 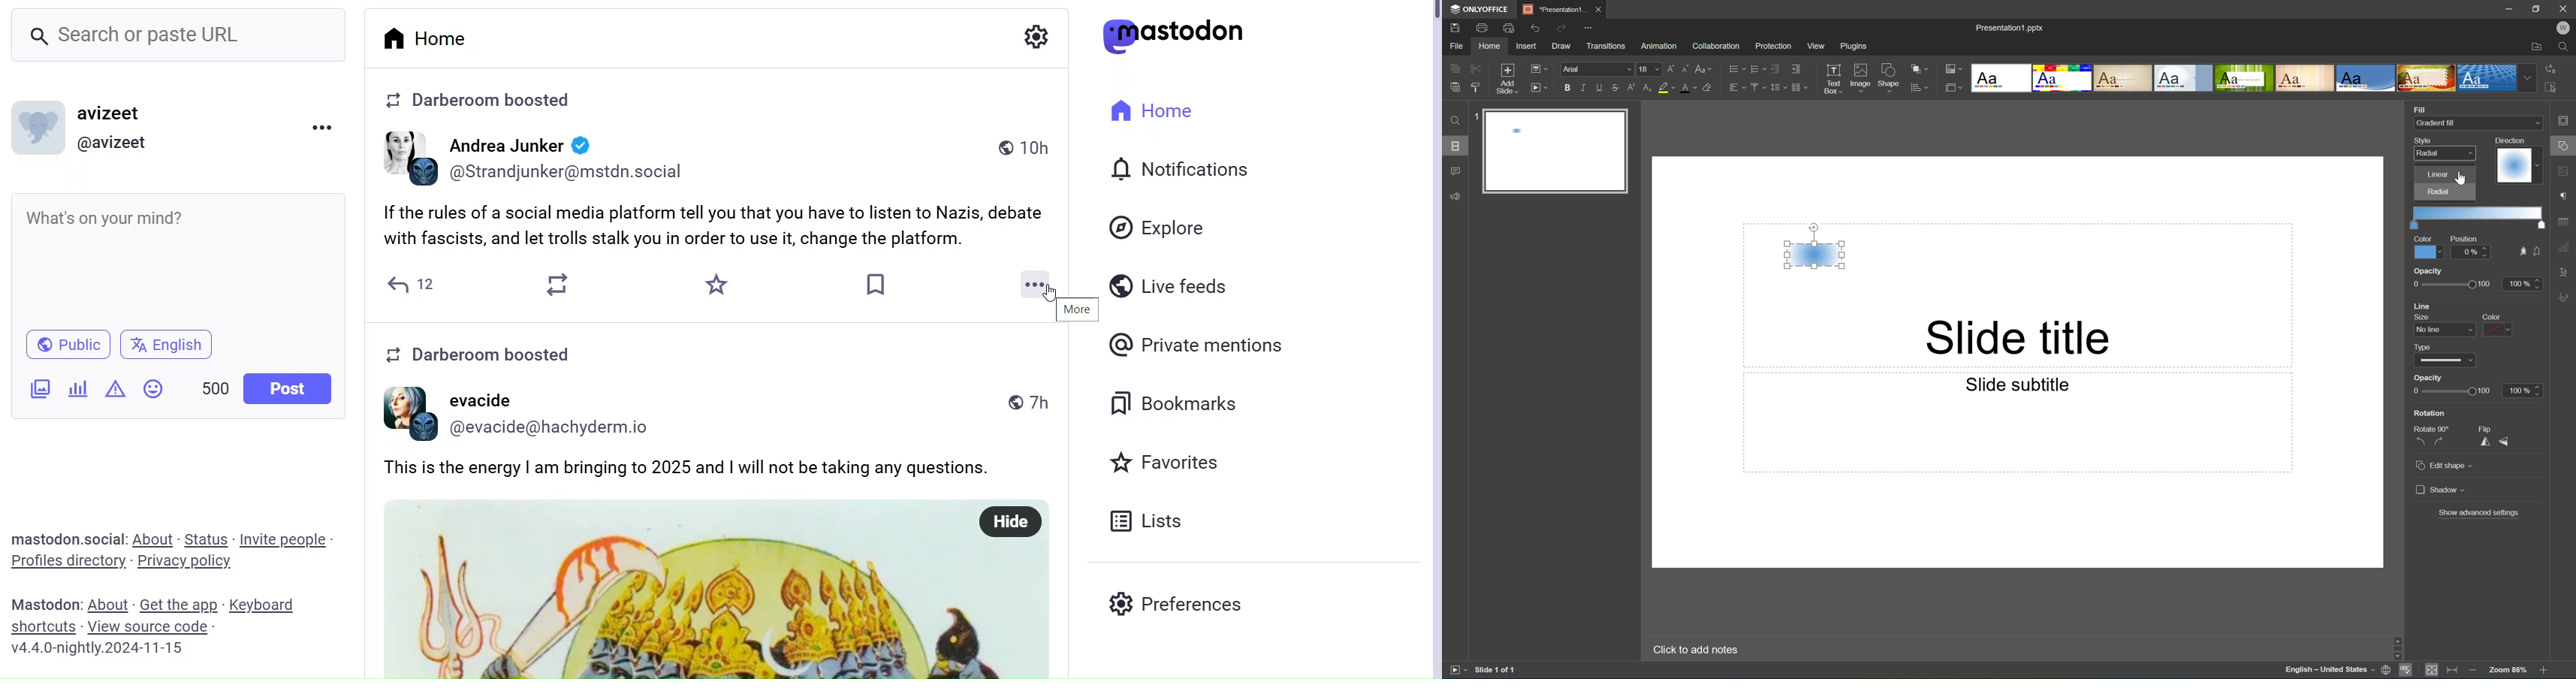 What do you see at coordinates (1477, 9) in the screenshot?
I see `ONYOFFICE` at bounding box center [1477, 9].